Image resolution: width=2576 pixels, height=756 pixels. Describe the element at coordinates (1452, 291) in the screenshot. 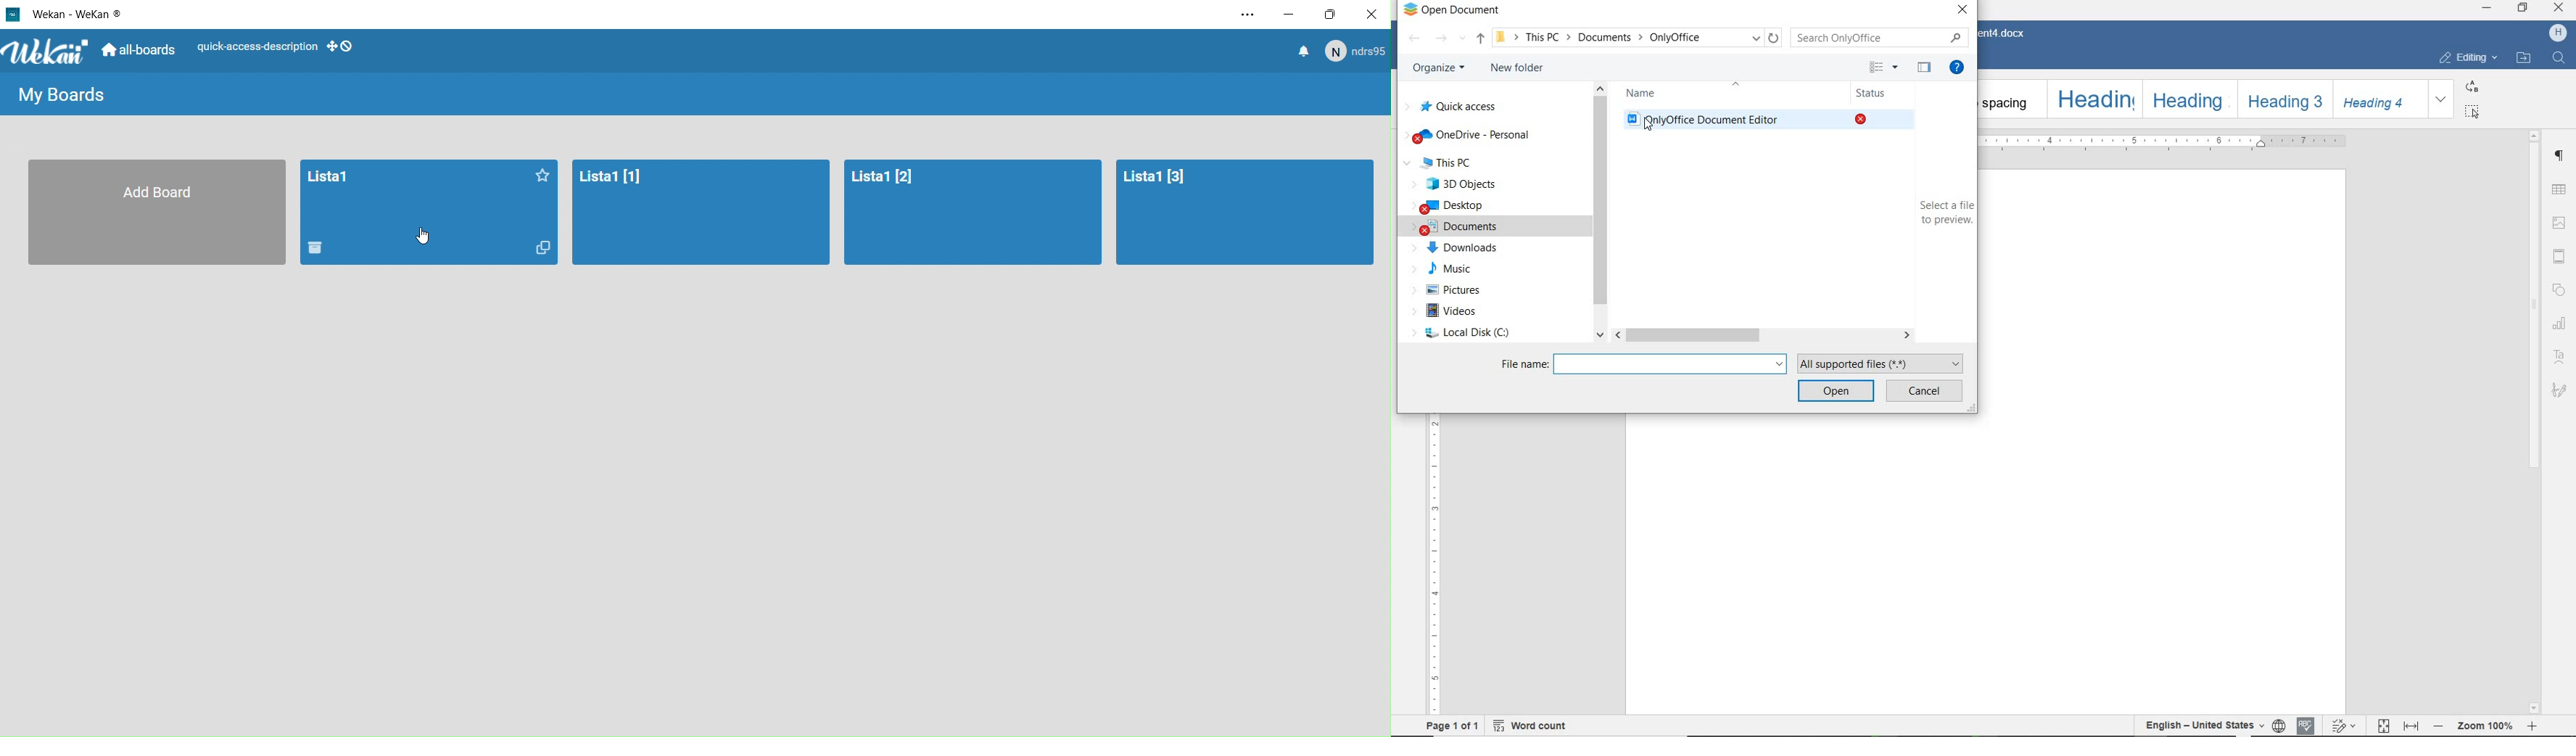

I see `pictures` at that location.